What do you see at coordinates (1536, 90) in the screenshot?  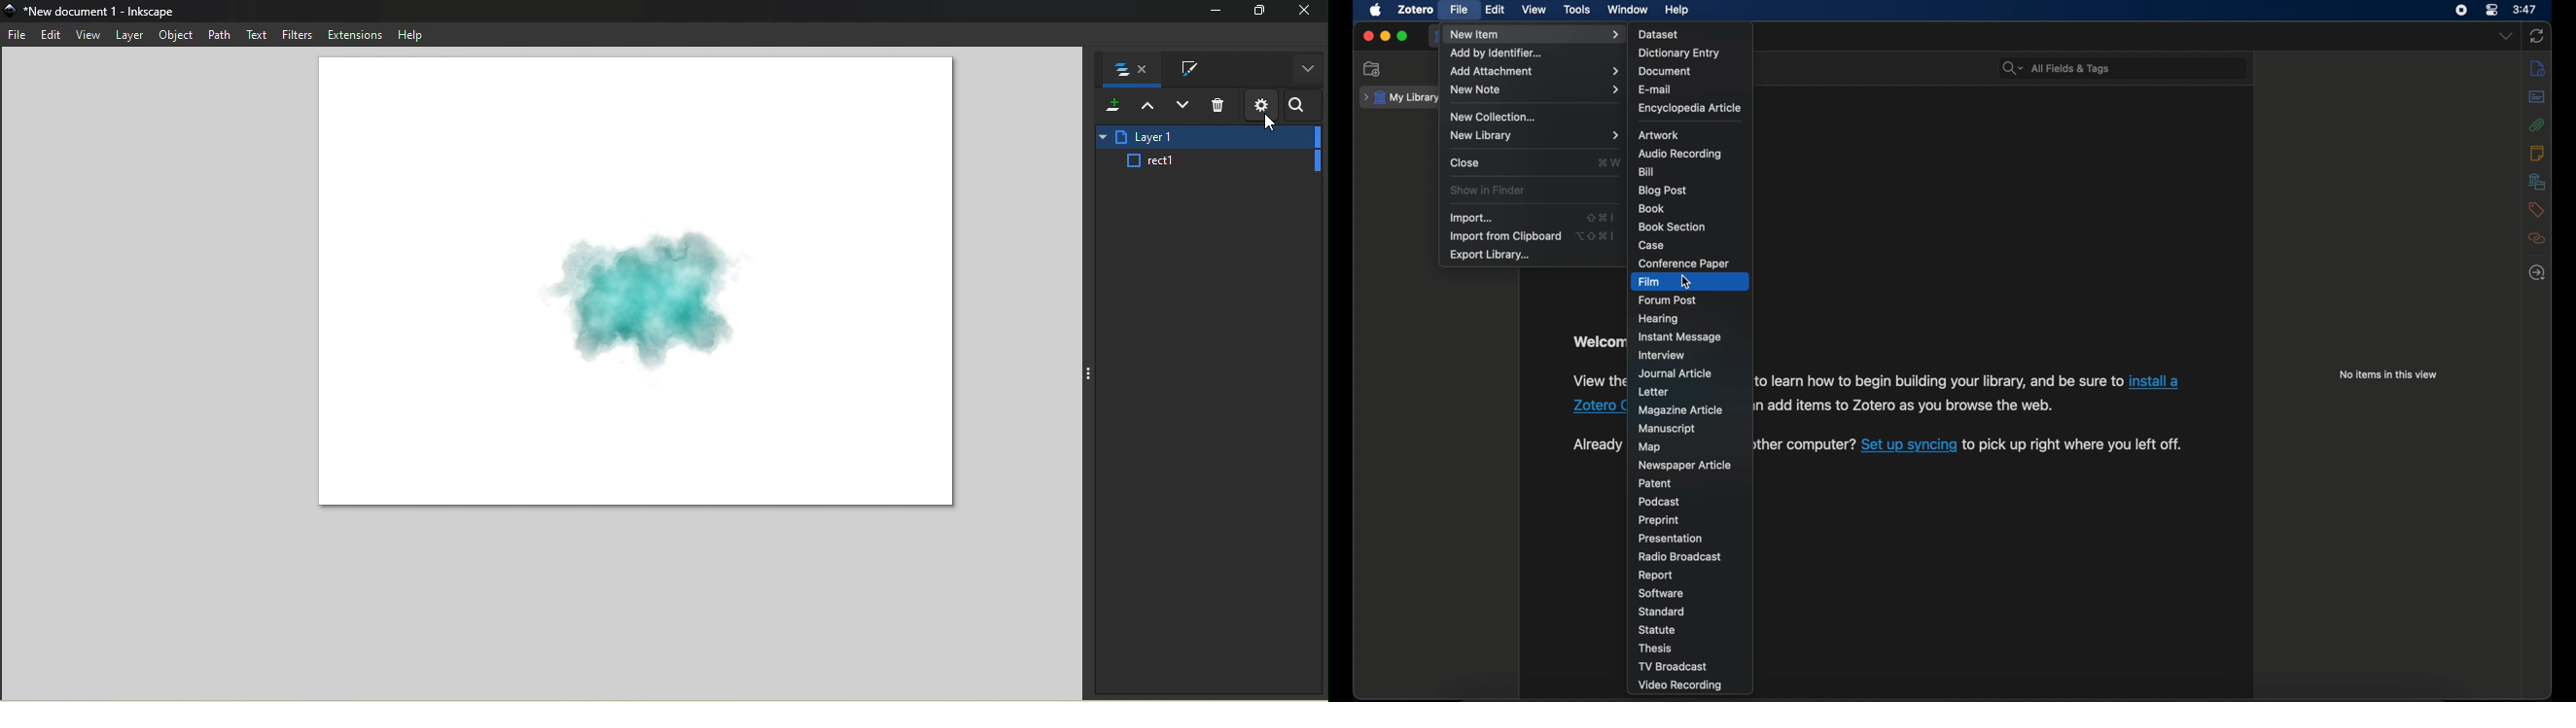 I see `new note` at bounding box center [1536, 90].